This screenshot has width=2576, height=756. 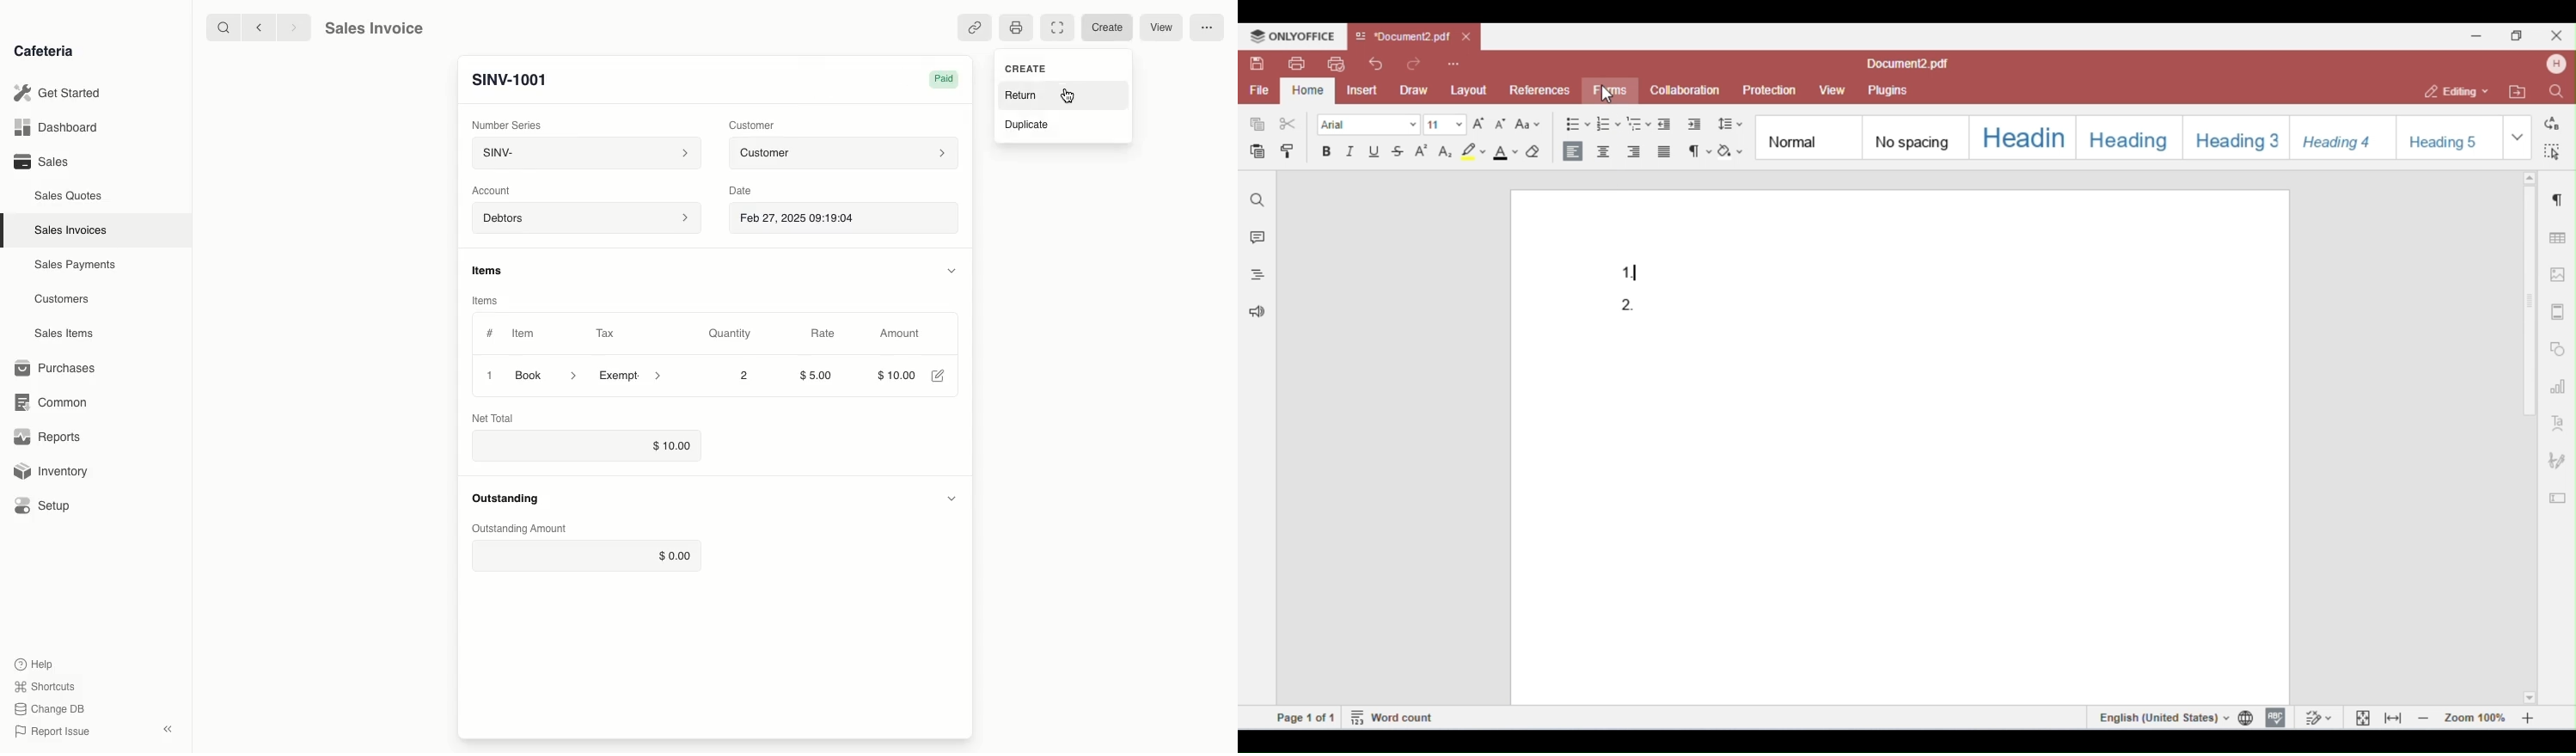 I want to click on ‘Outstanding Amount, so click(x=520, y=530).